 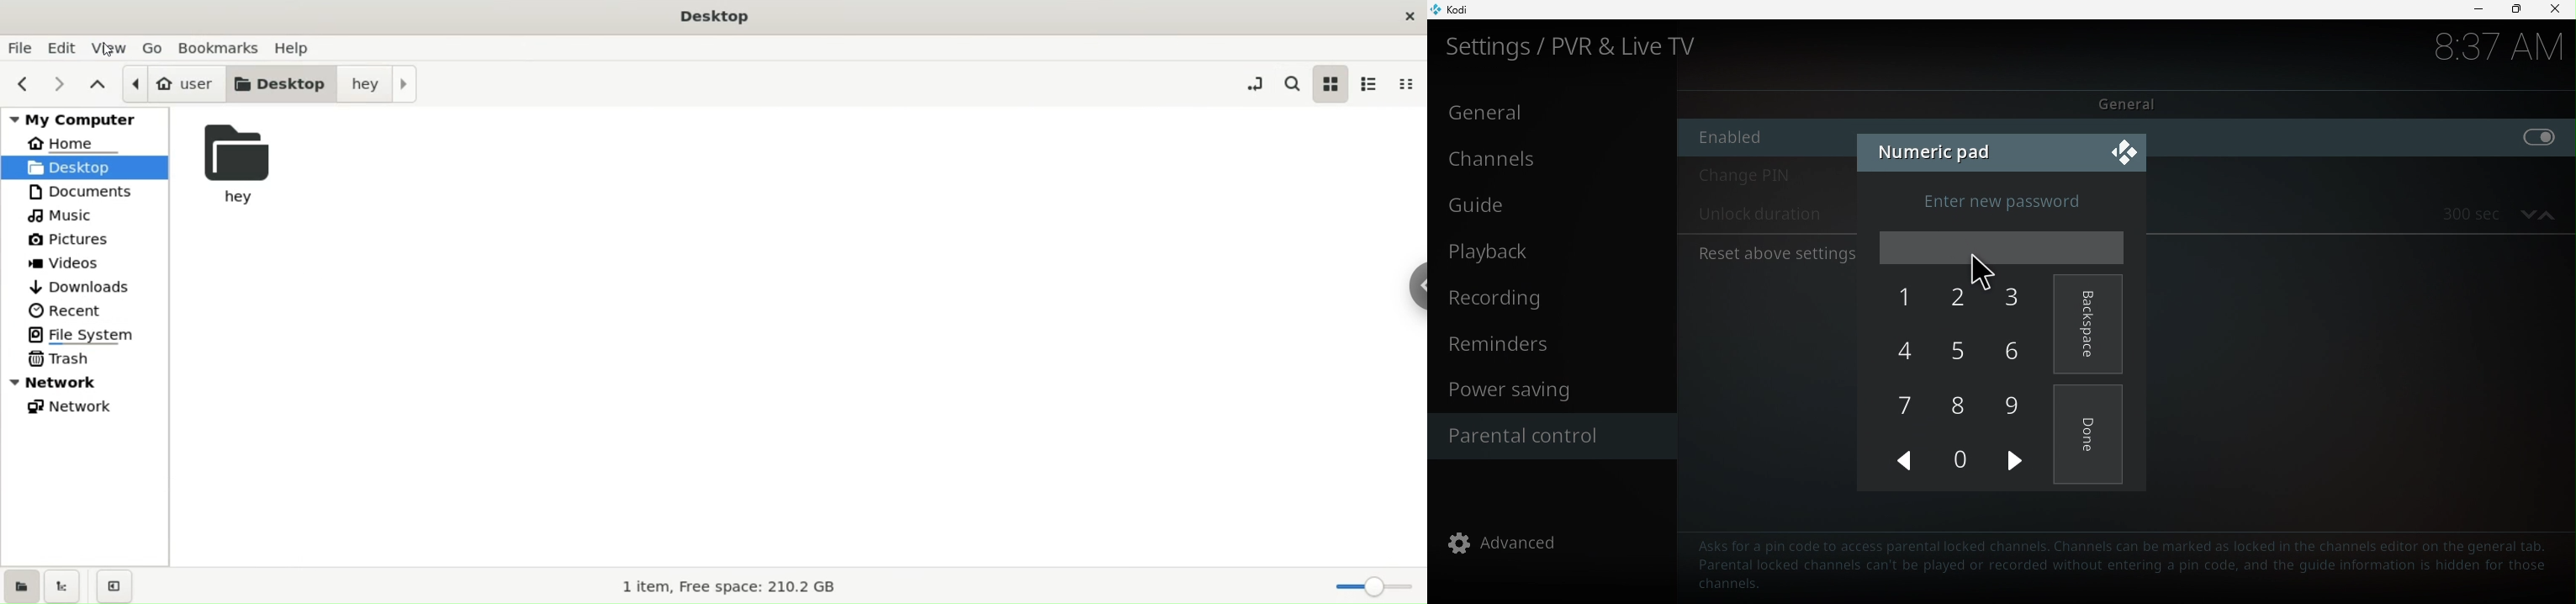 I want to click on show treeview, so click(x=64, y=586).